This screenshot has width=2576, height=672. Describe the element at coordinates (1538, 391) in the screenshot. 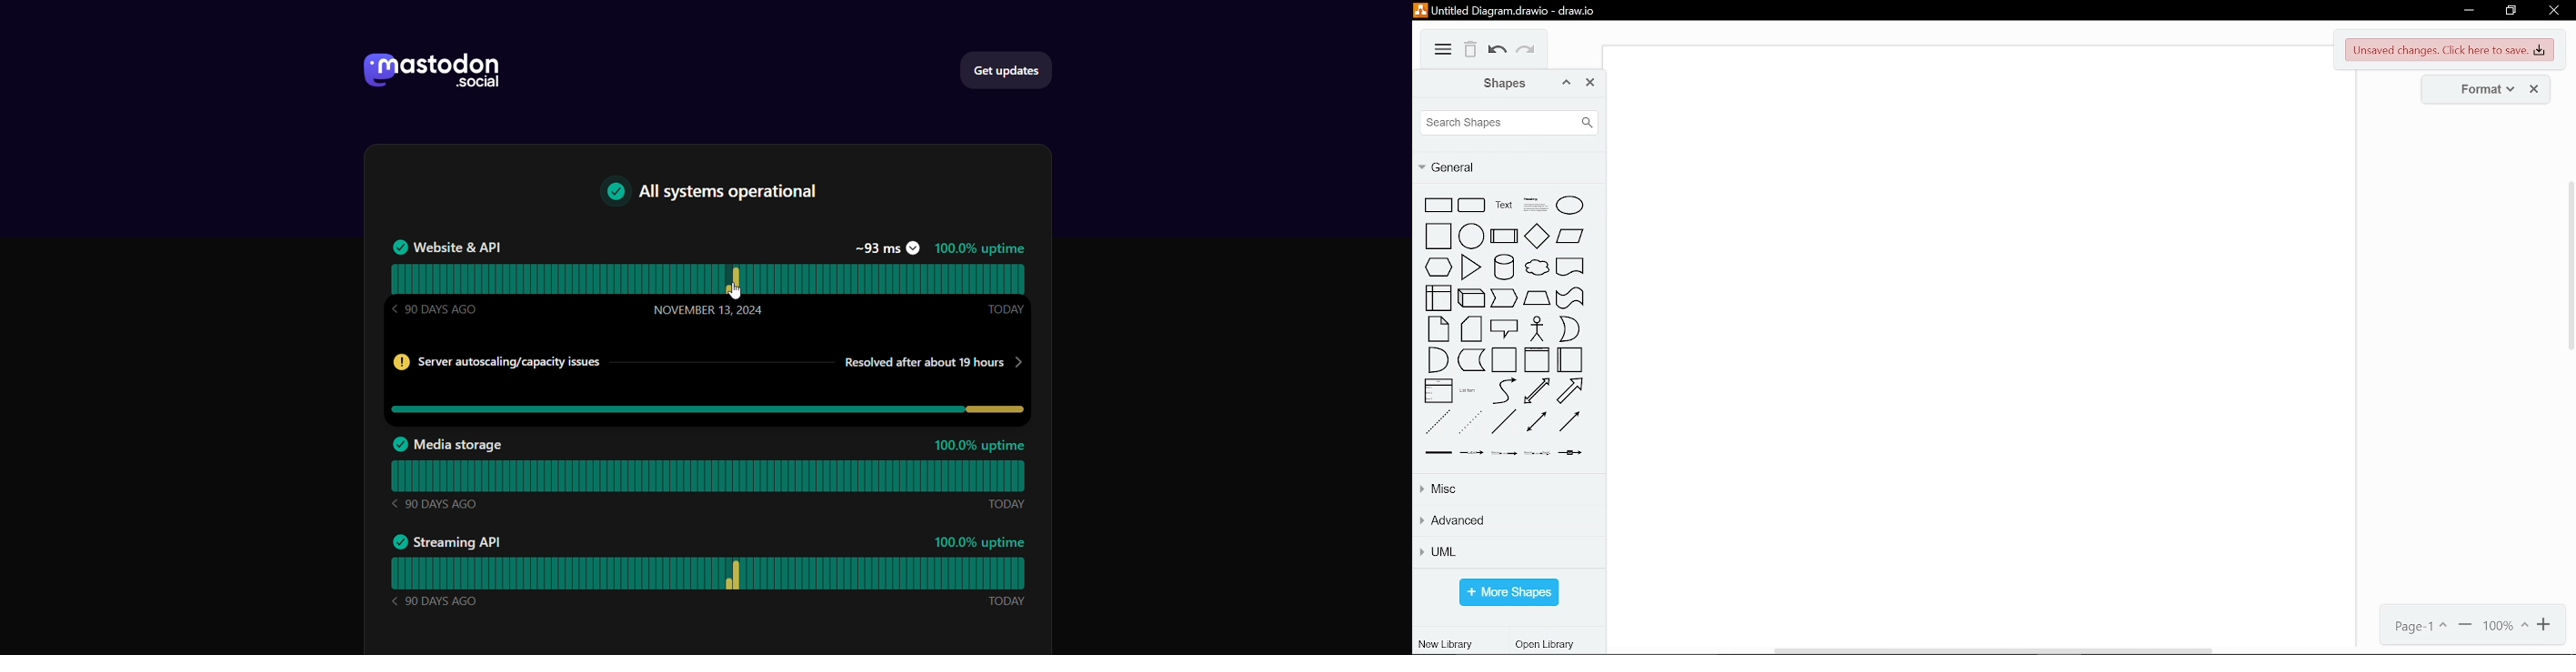

I see `bidirectional arrow` at that location.